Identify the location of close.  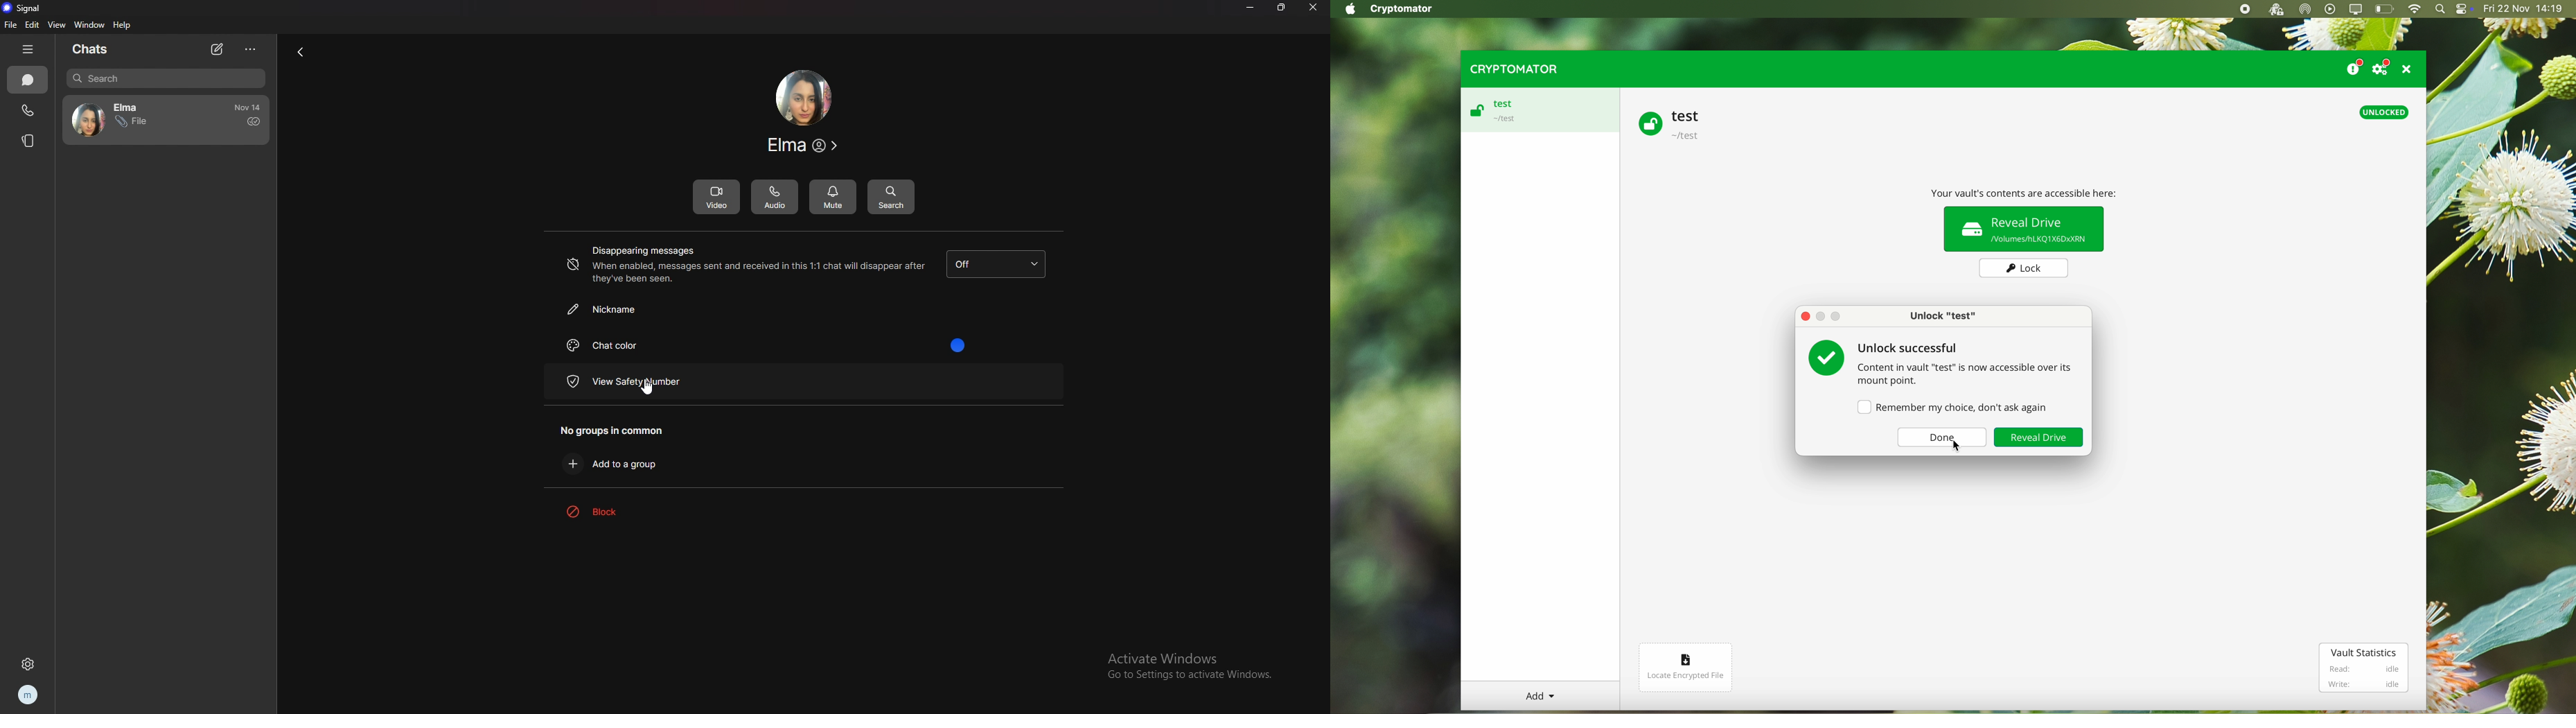
(1313, 8).